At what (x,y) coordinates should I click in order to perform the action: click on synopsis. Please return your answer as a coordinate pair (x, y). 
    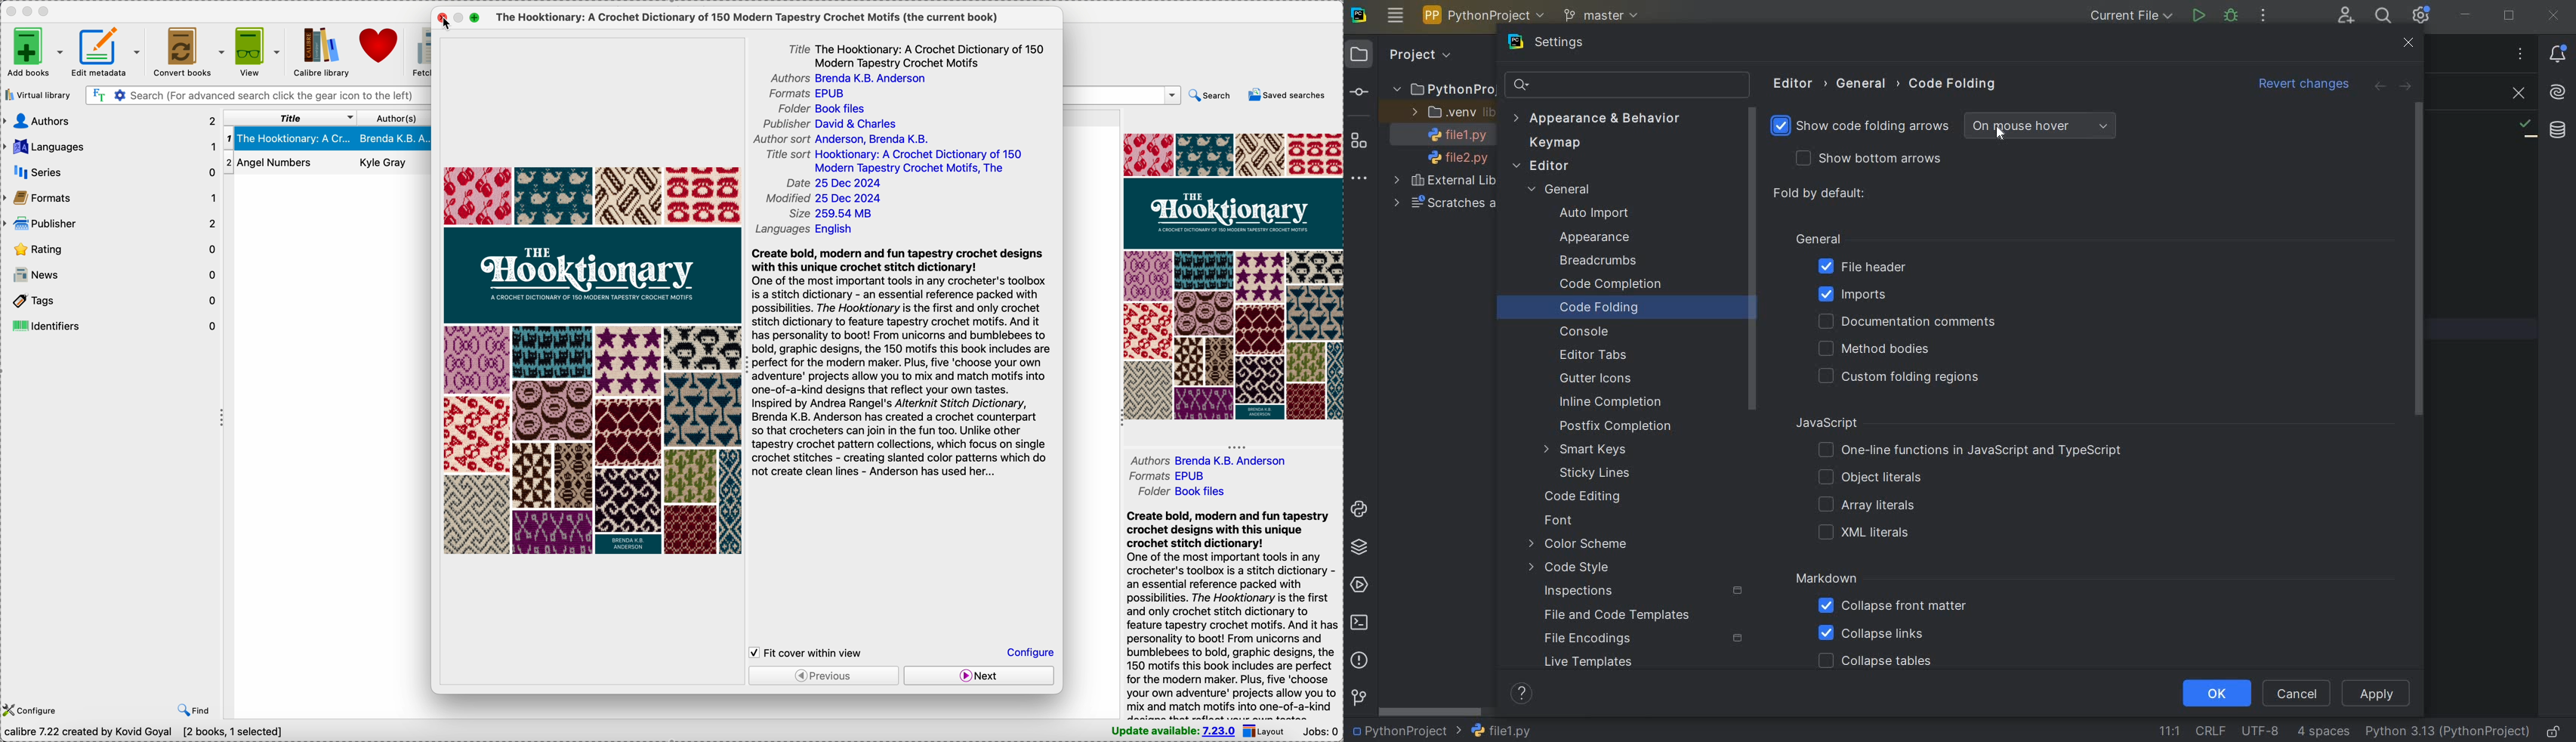
    Looking at the image, I should click on (1232, 614).